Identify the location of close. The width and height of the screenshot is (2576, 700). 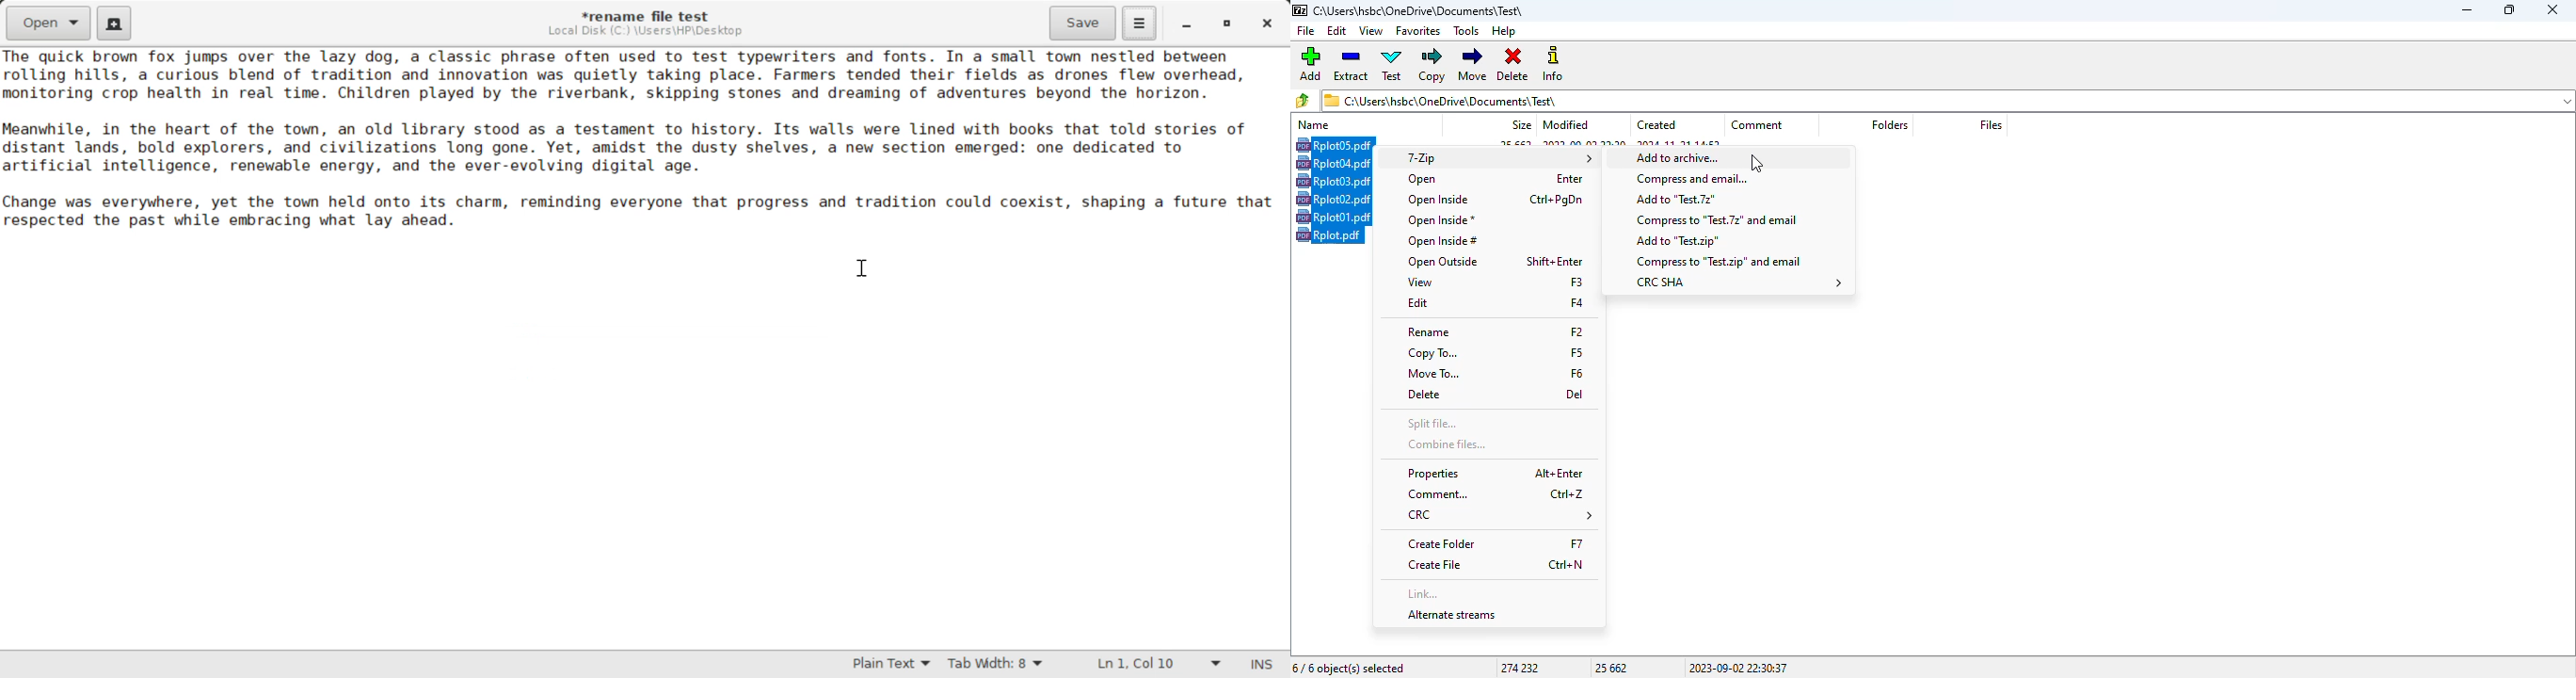
(2552, 9).